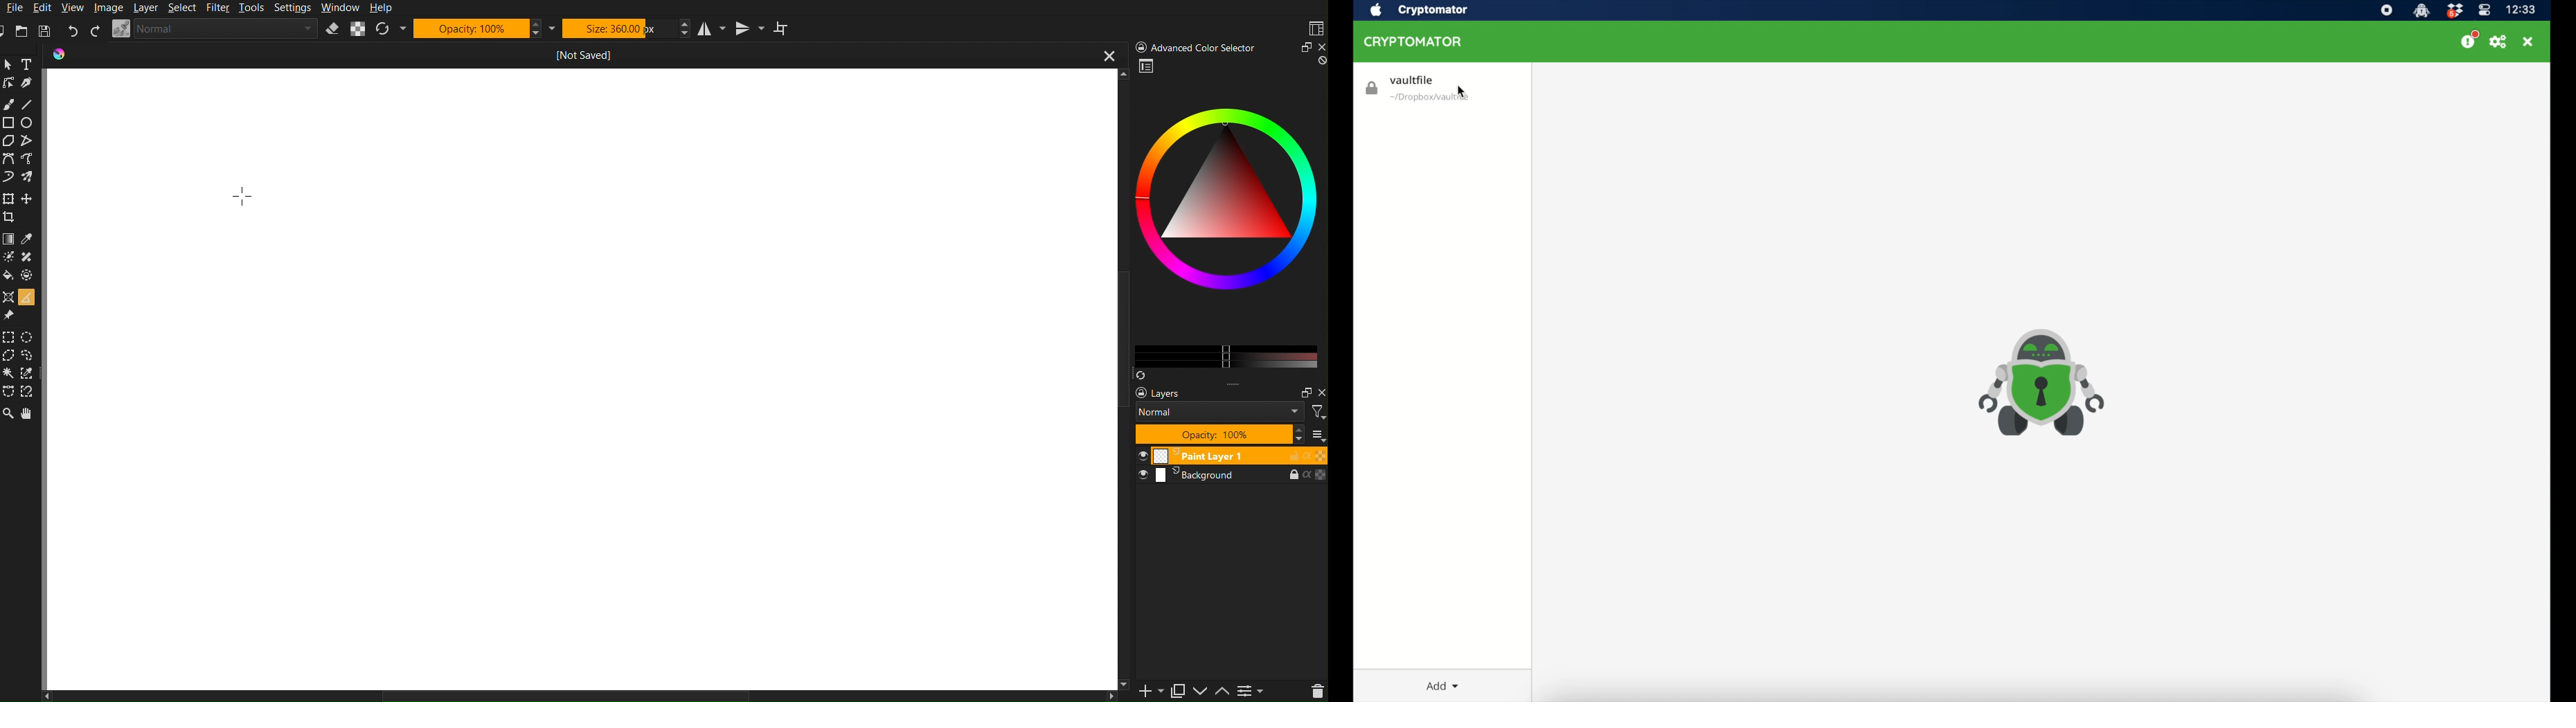 The image size is (2576, 728). What do you see at coordinates (147, 8) in the screenshot?
I see `Layer` at bounding box center [147, 8].